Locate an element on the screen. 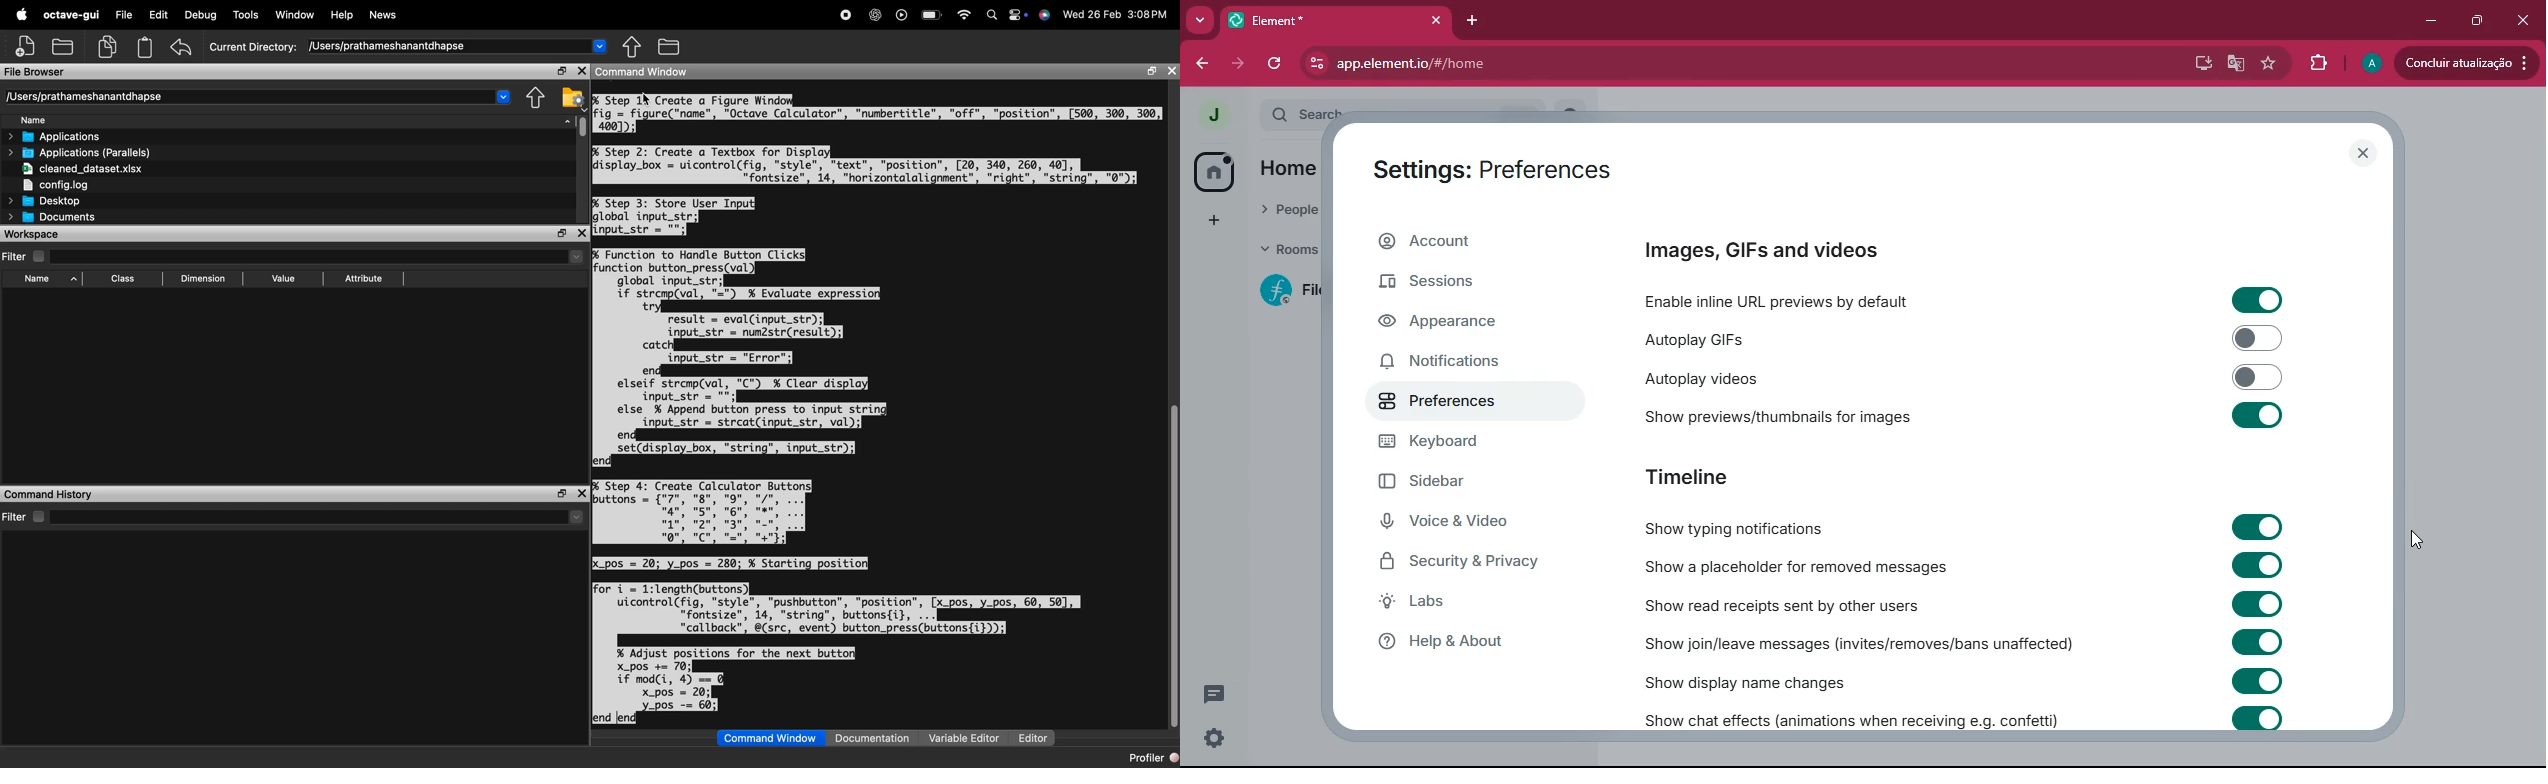 The width and height of the screenshot is (2548, 784). Edit is located at coordinates (155, 15).